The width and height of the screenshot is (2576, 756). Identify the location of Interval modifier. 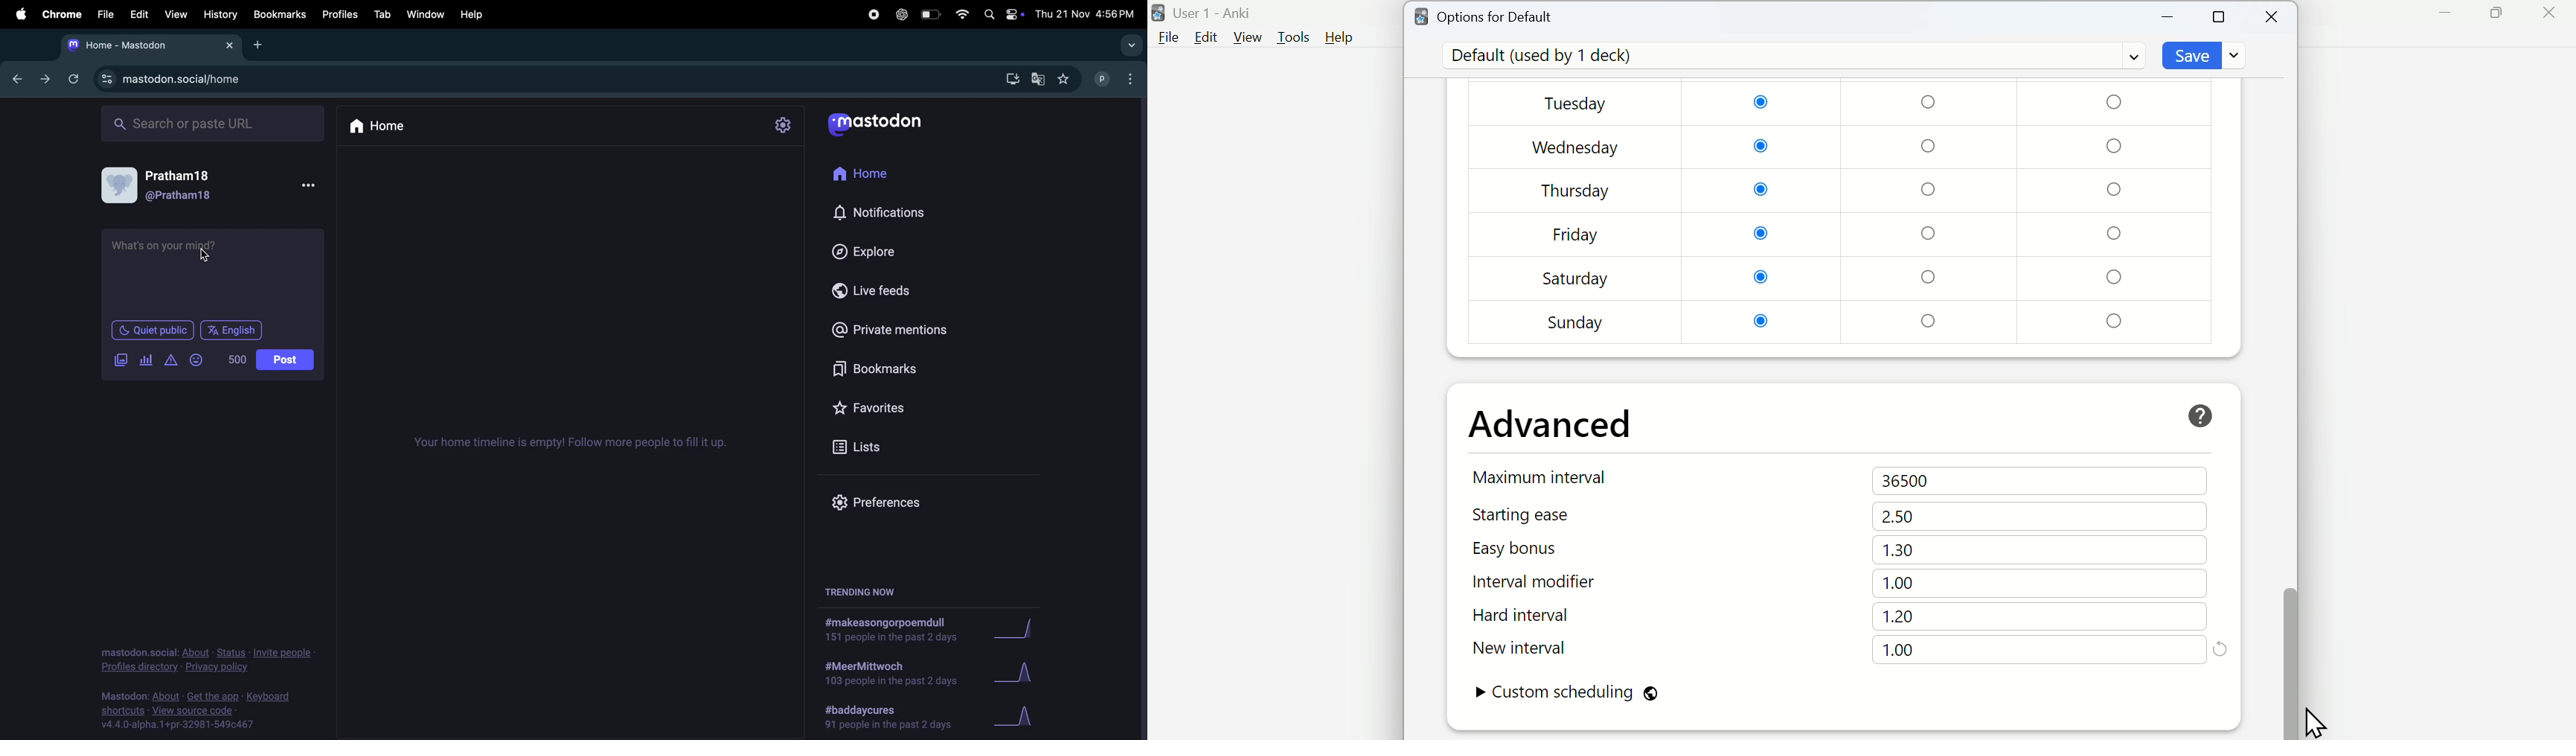
(1541, 582).